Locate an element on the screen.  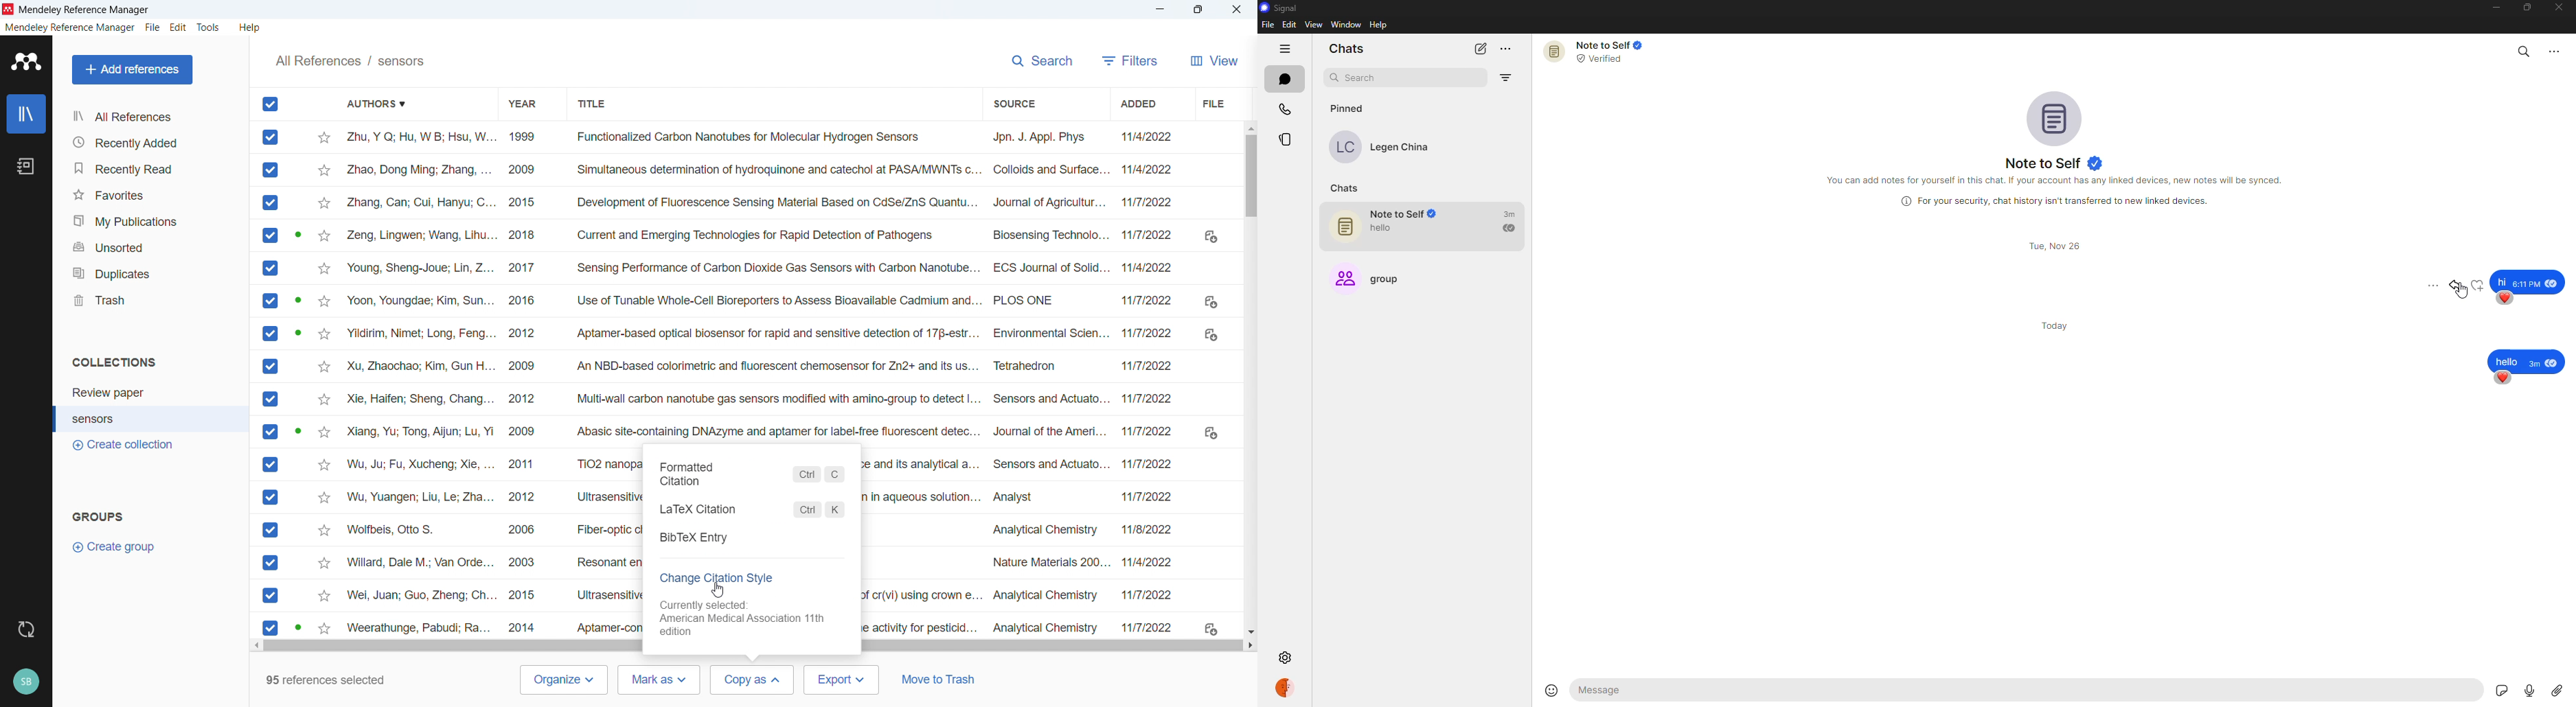
settings is located at coordinates (1286, 656).